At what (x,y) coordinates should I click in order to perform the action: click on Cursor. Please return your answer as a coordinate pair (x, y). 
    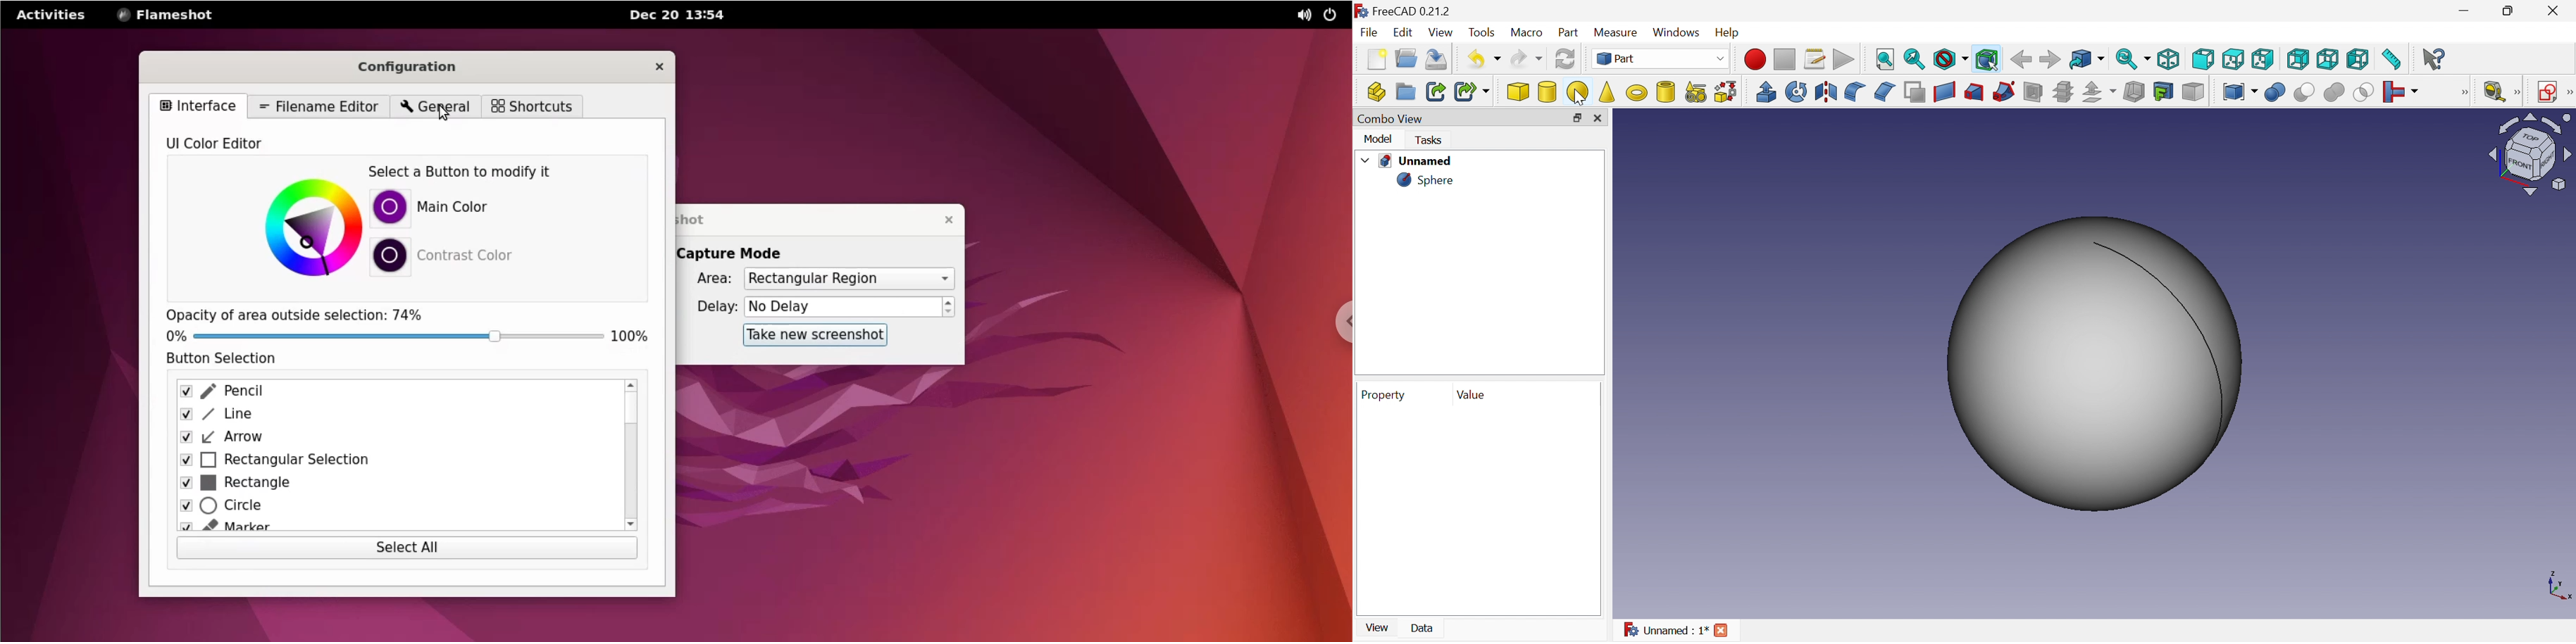
    Looking at the image, I should click on (1581, 97).